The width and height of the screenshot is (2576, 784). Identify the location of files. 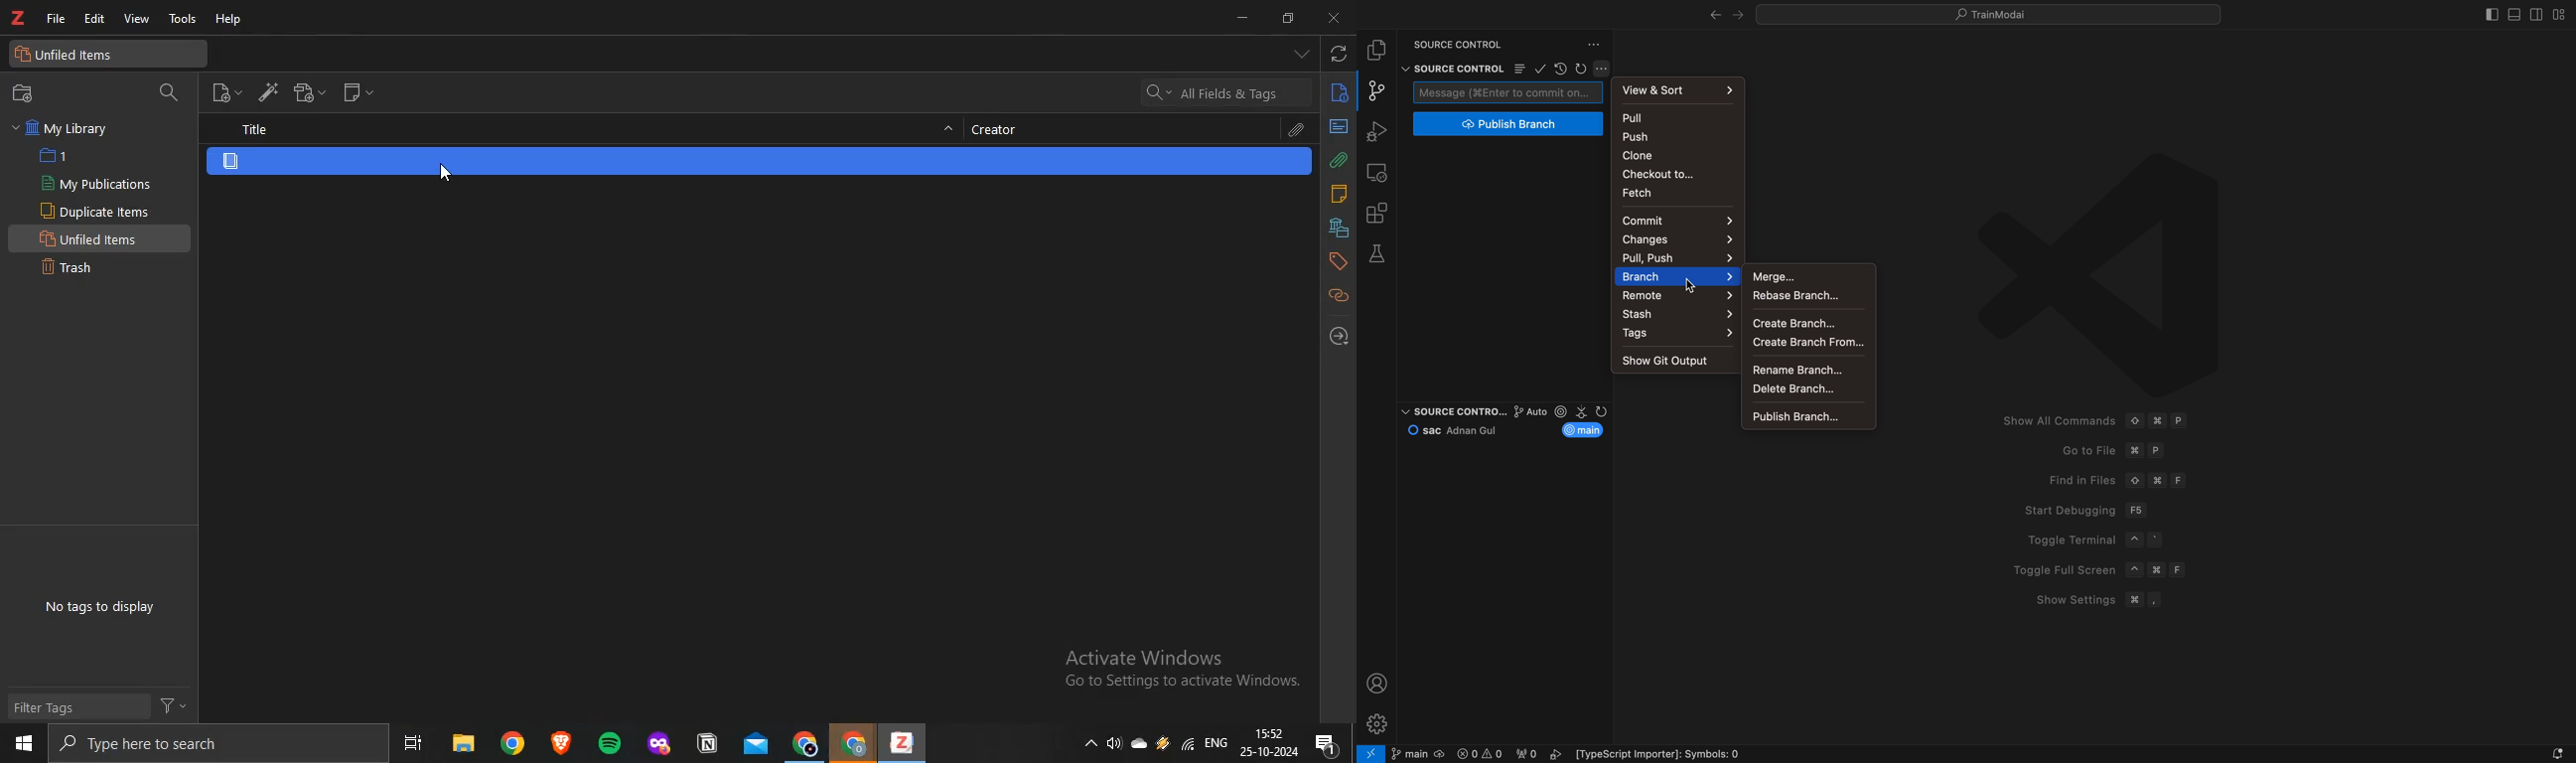
(462, 743).